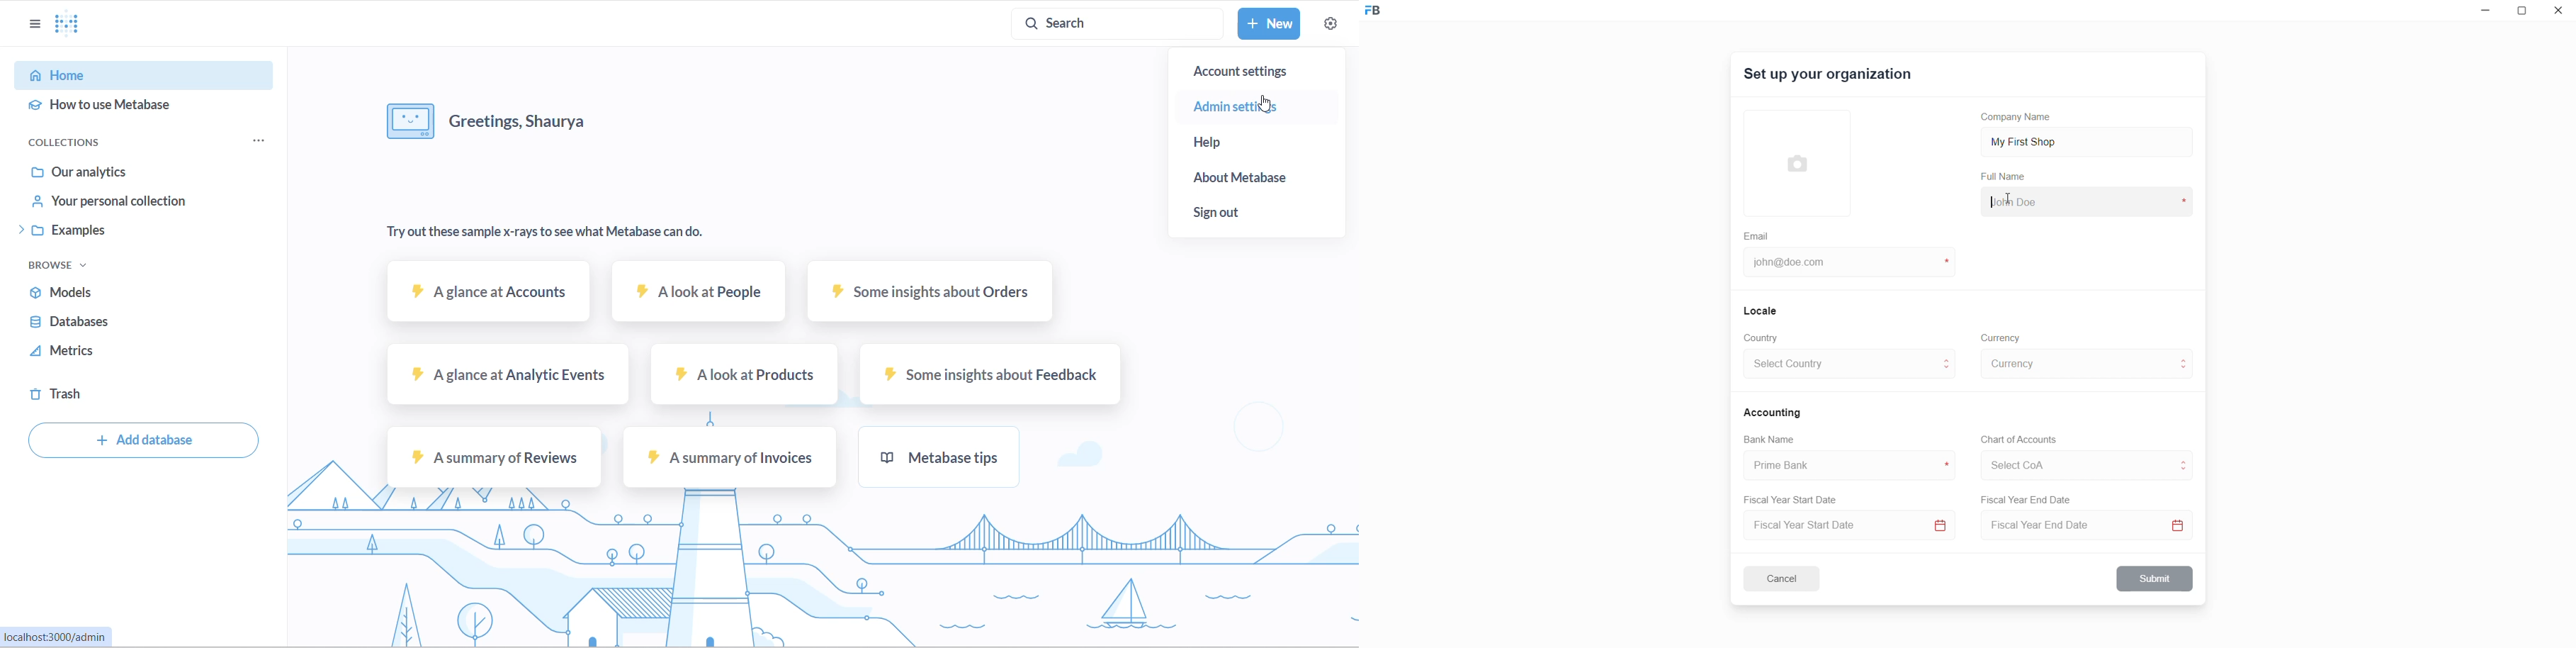  What do you see at coordinates (1761, 310) in the screenshot?
I see `Locale` at bounding box center [1761, 310].